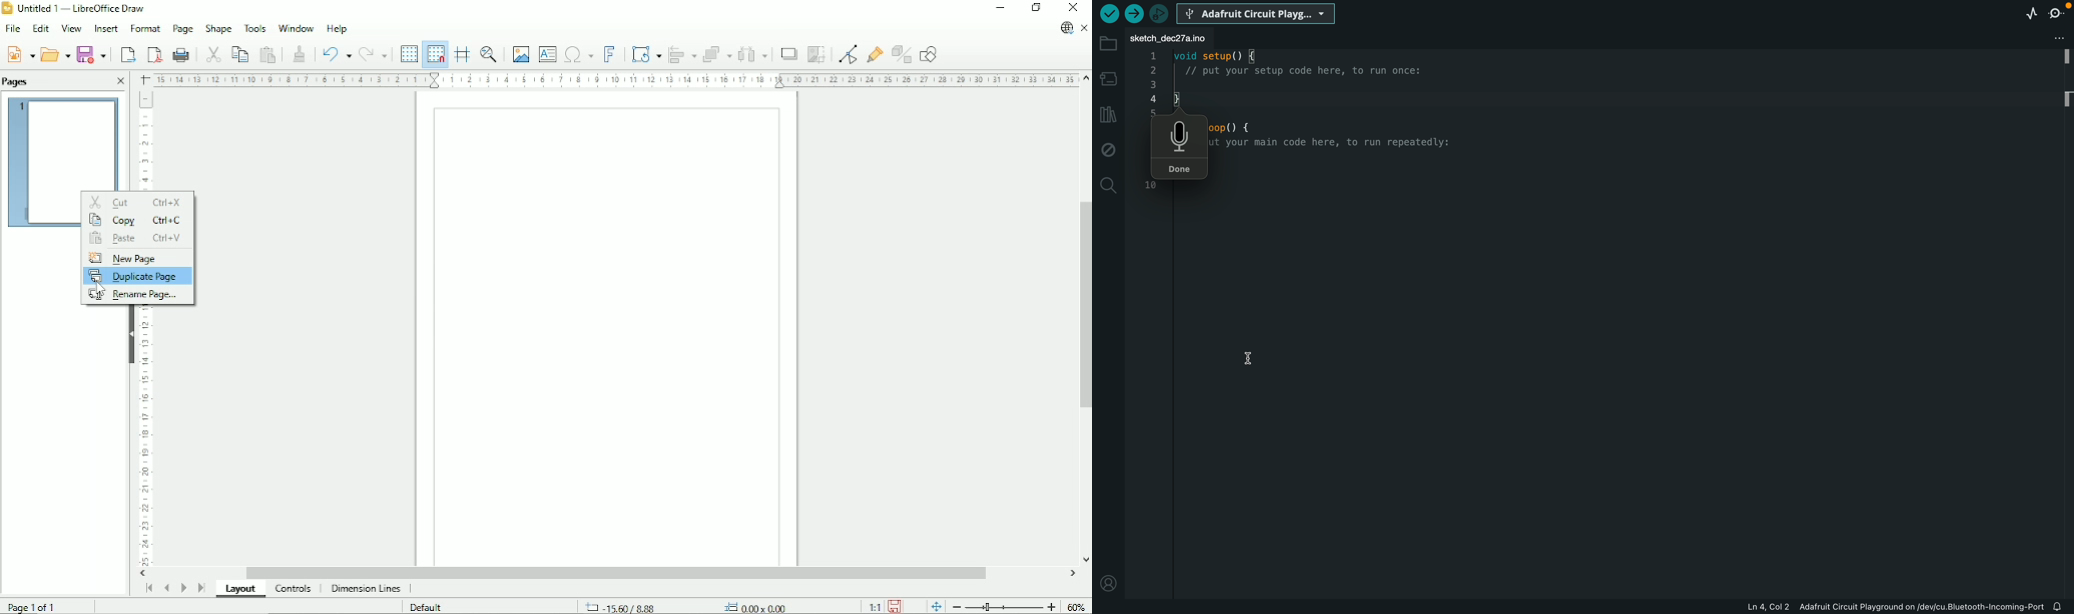 Image resolution: width=2100 pixels, height=616 pixels. I want to click on Close, so click(120, 82).